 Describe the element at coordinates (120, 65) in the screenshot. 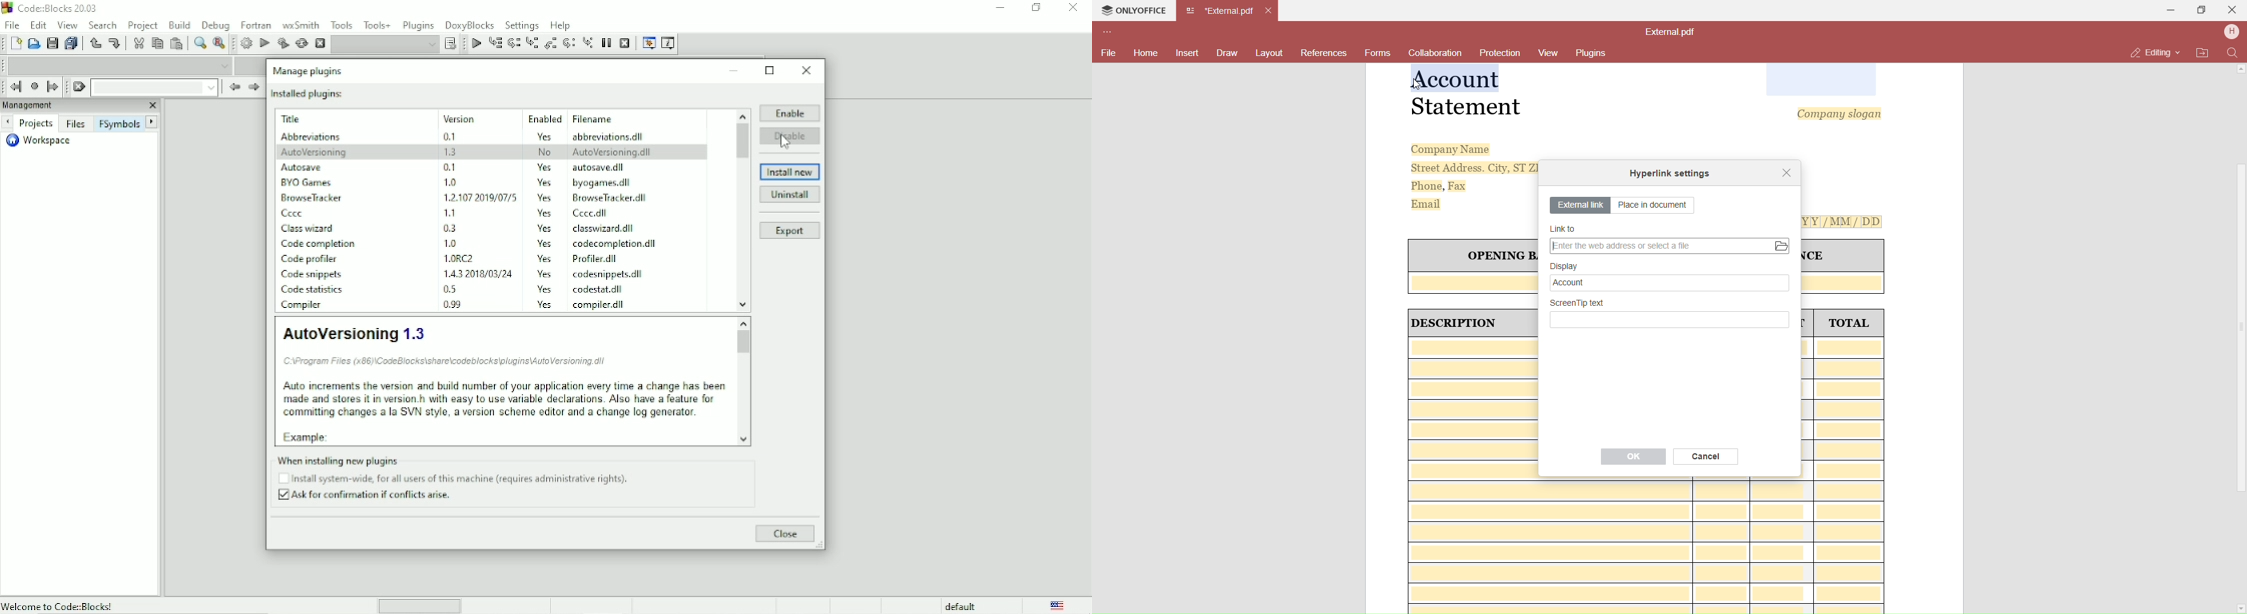

I see `Code completion compiler` at that location.